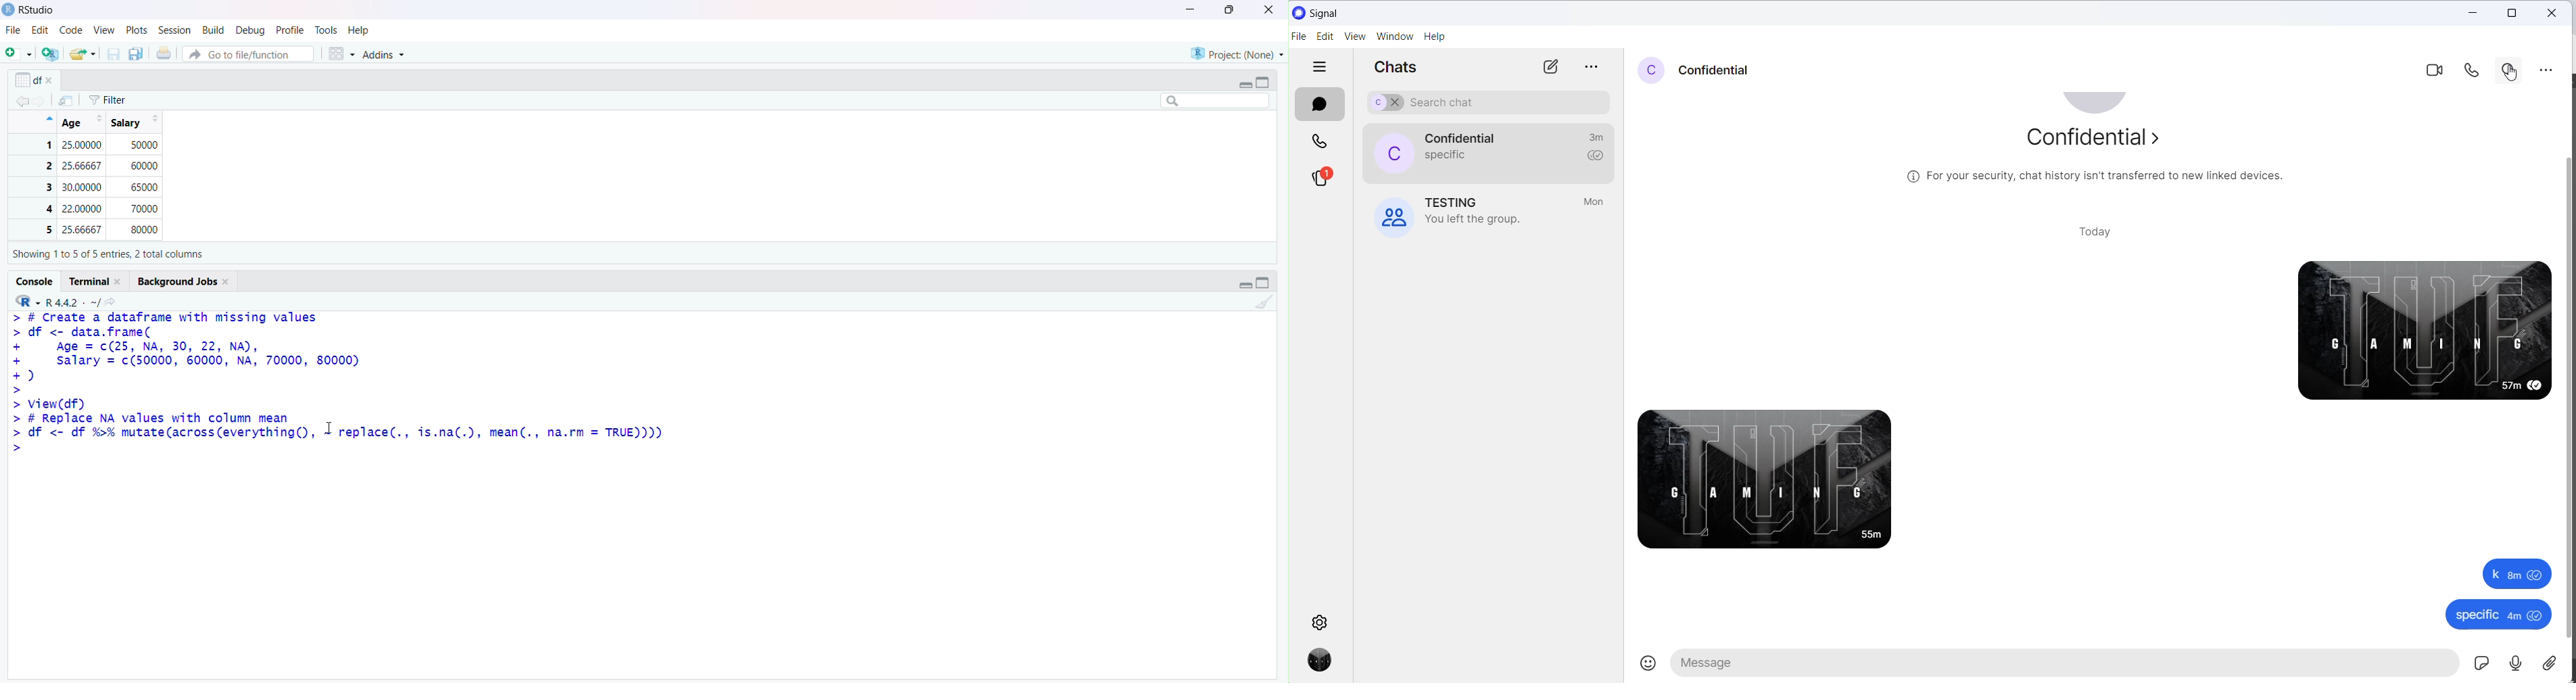  What do you see at coordinates (38, 78) in the screenshot?
I see `df` at bounding box center [38, 78].